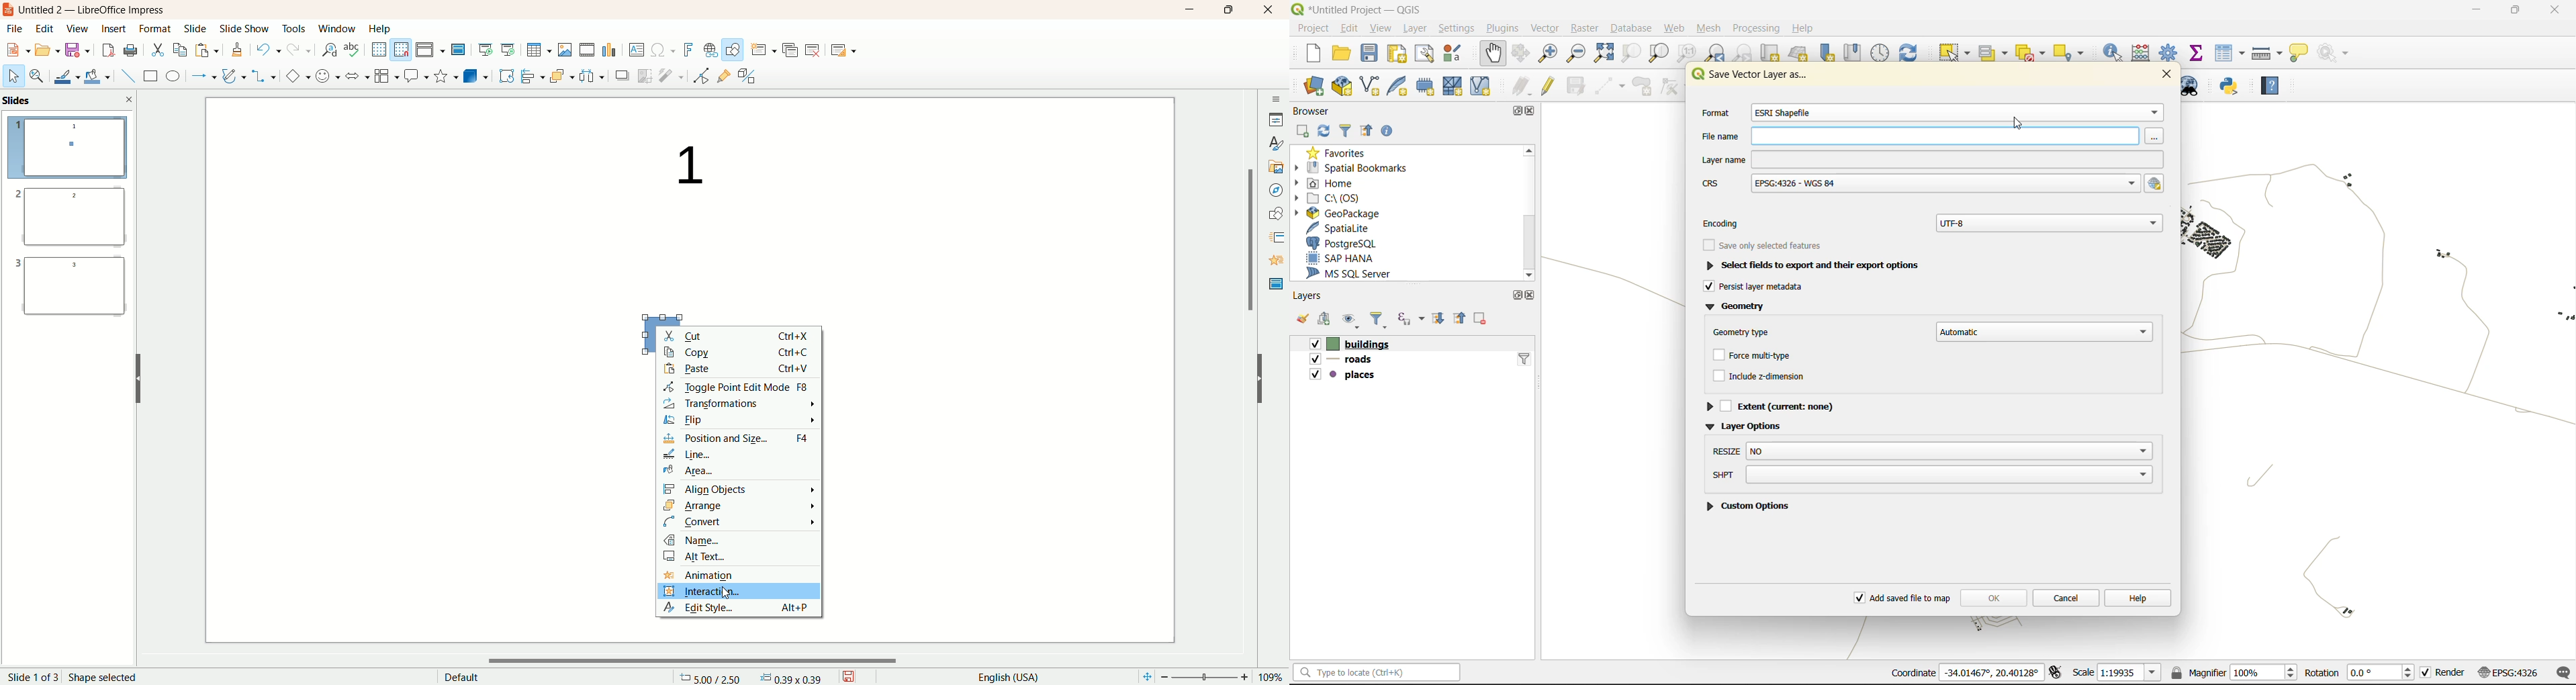 This screenshot has height=700, width=2576. What do you see at coordinates (130, 50) in the screenshot?
I see `print` at bounding box center [130, 50].